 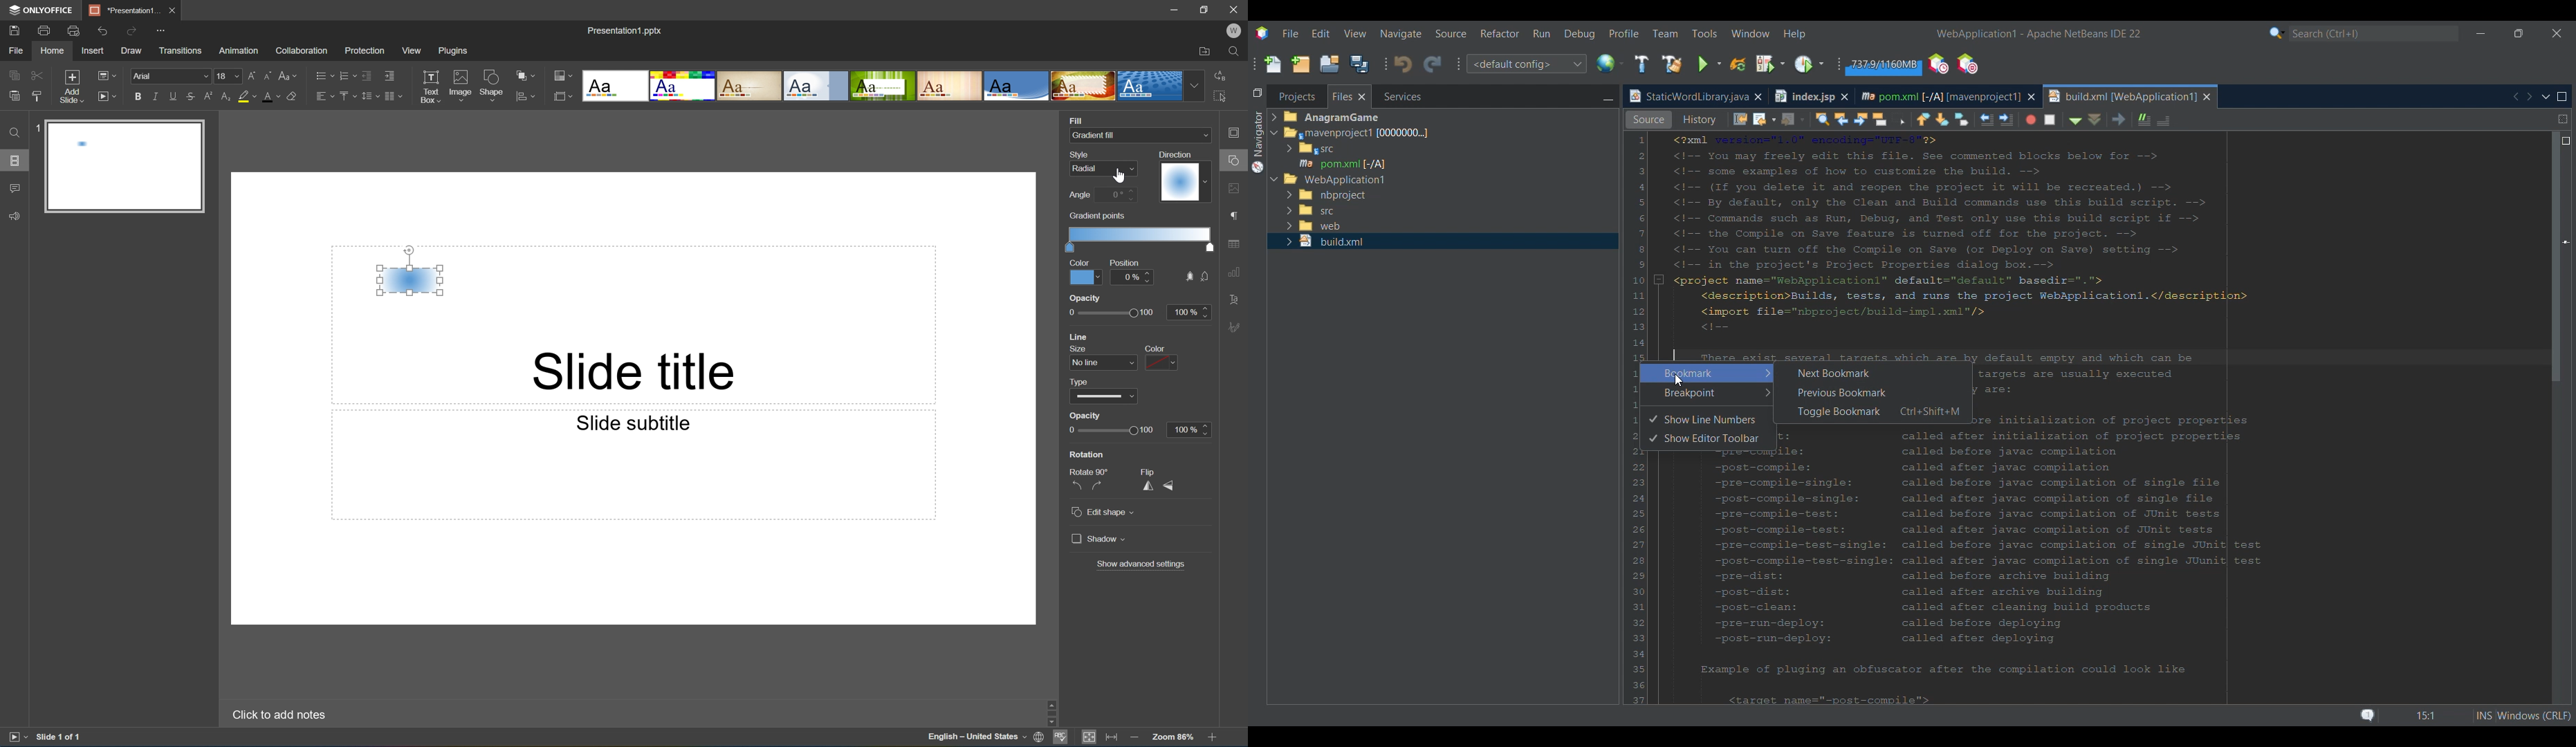 I want to click on type dropdown, so click(x=1105, y=397).